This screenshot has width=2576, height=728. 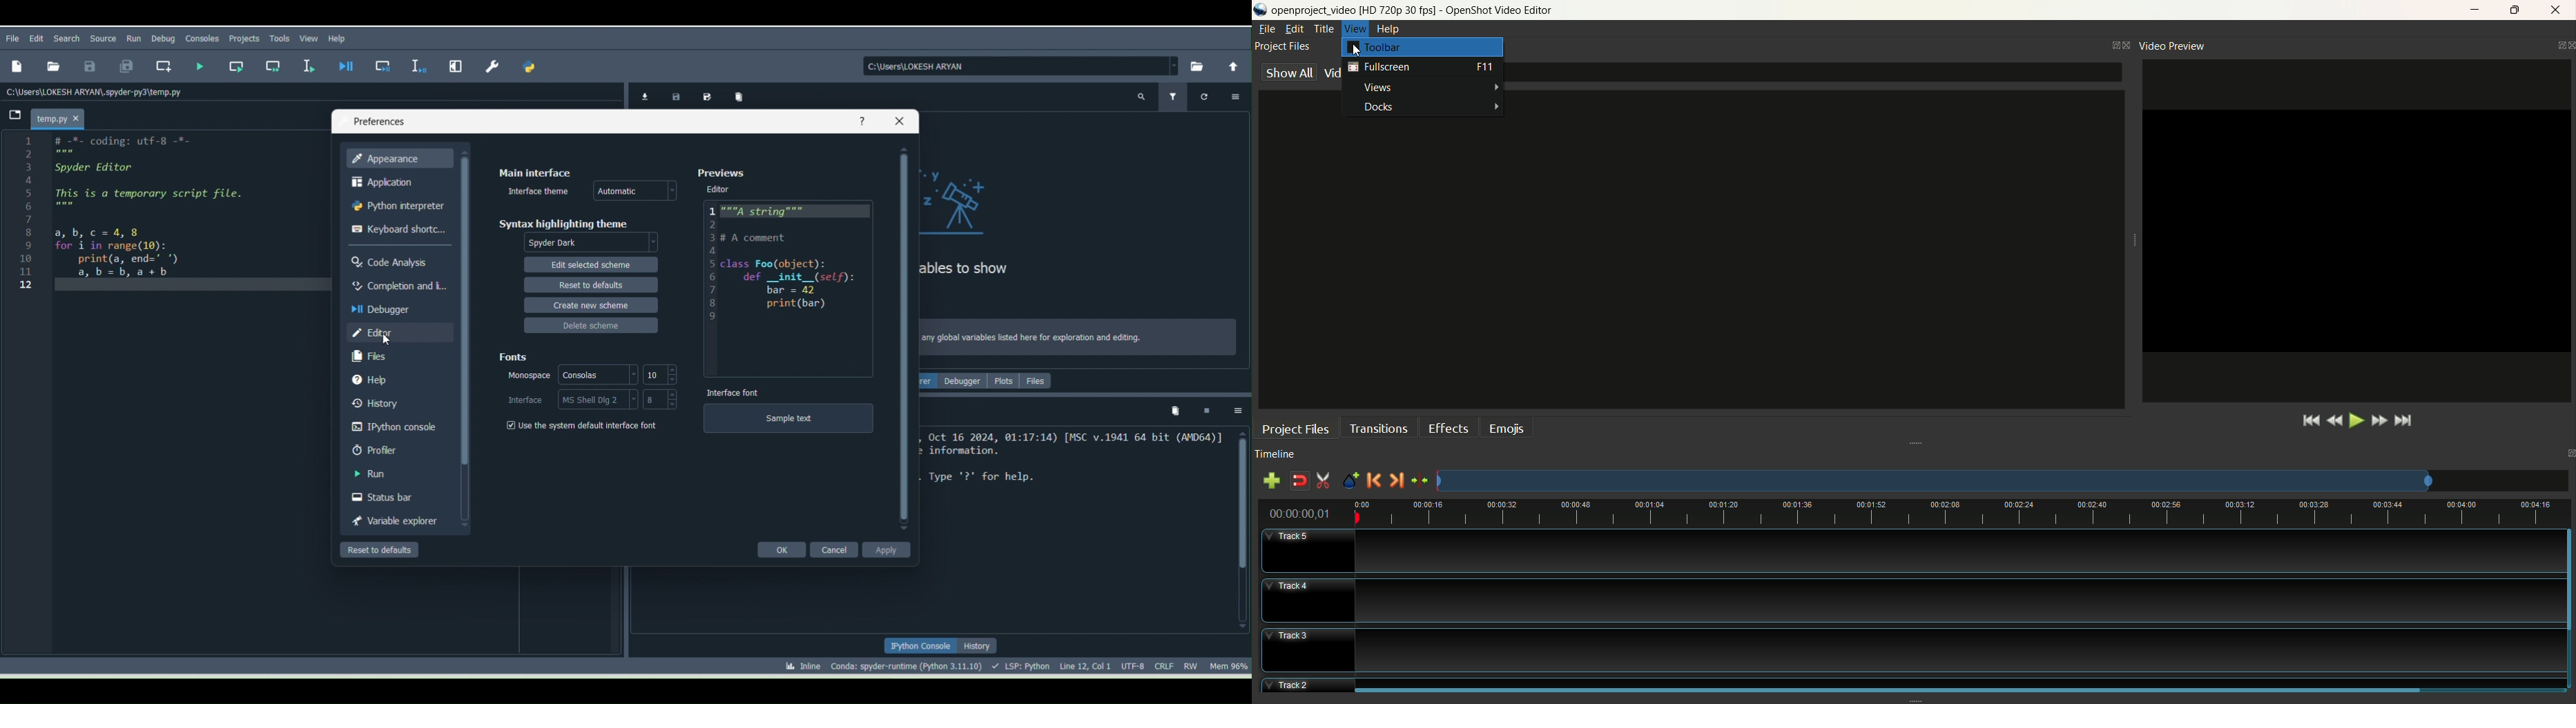 I want to click on Save data, so click(x=674, y=95).